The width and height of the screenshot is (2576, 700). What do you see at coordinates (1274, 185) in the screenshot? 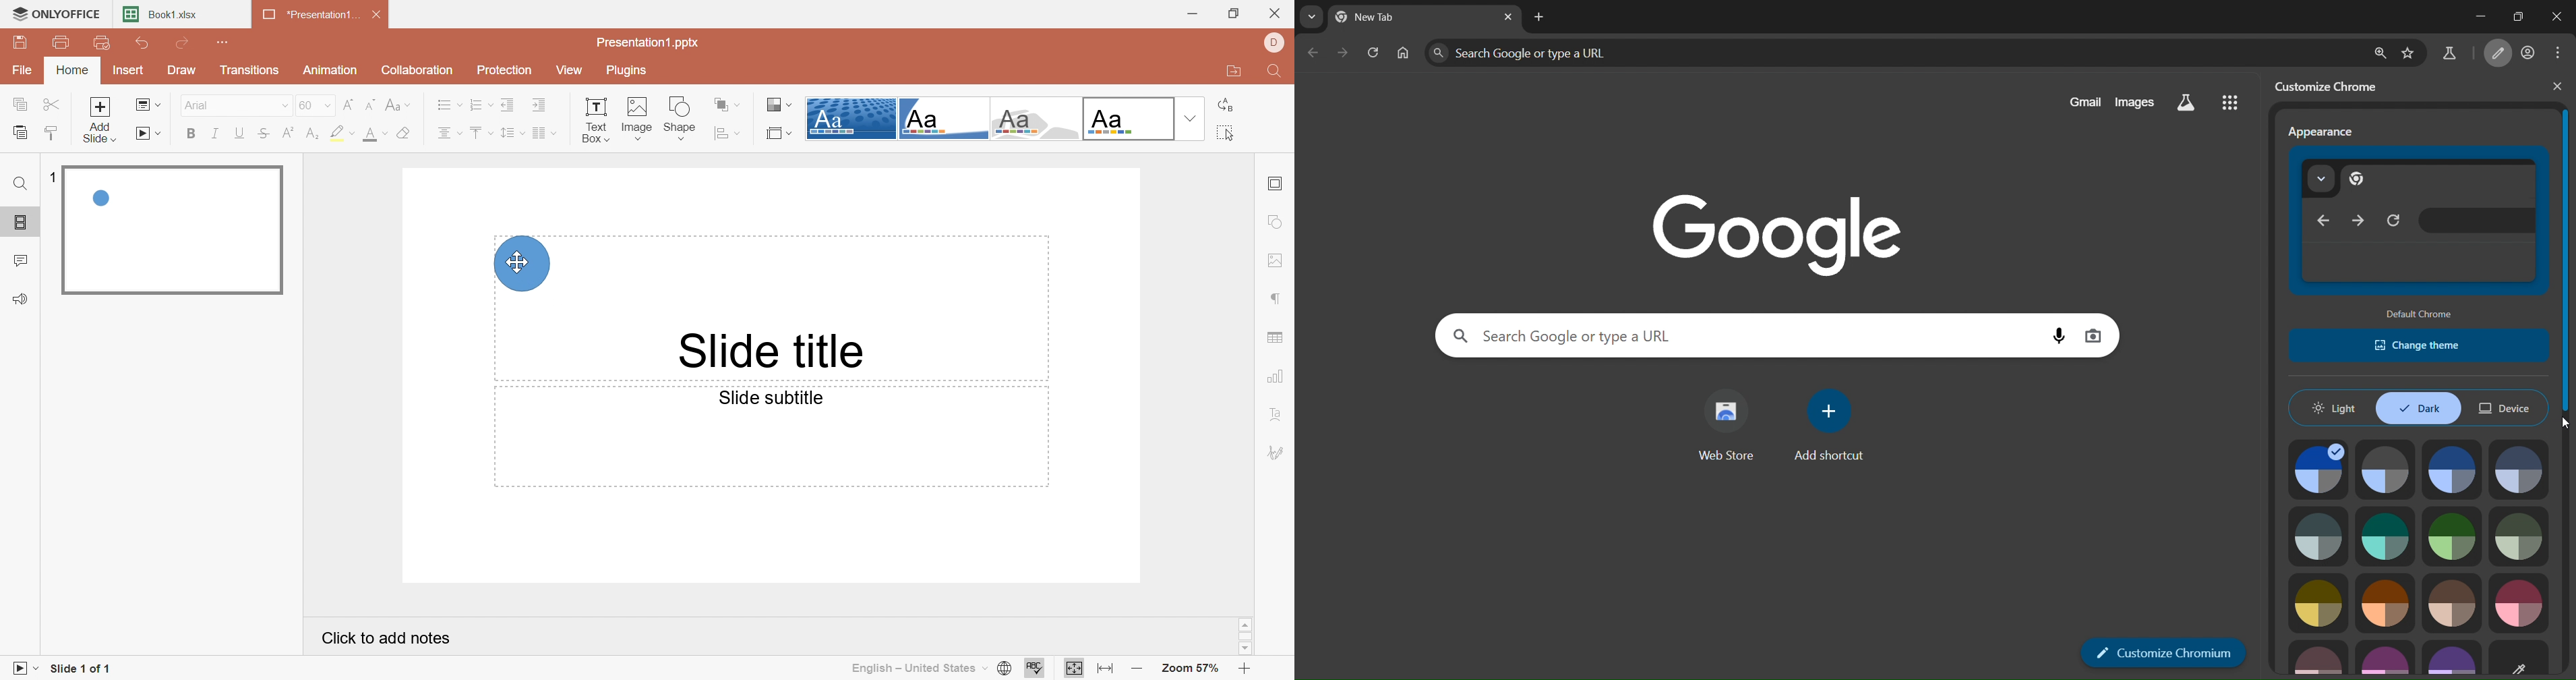
I see `Slide settings` at bounding box center [1274, 185].